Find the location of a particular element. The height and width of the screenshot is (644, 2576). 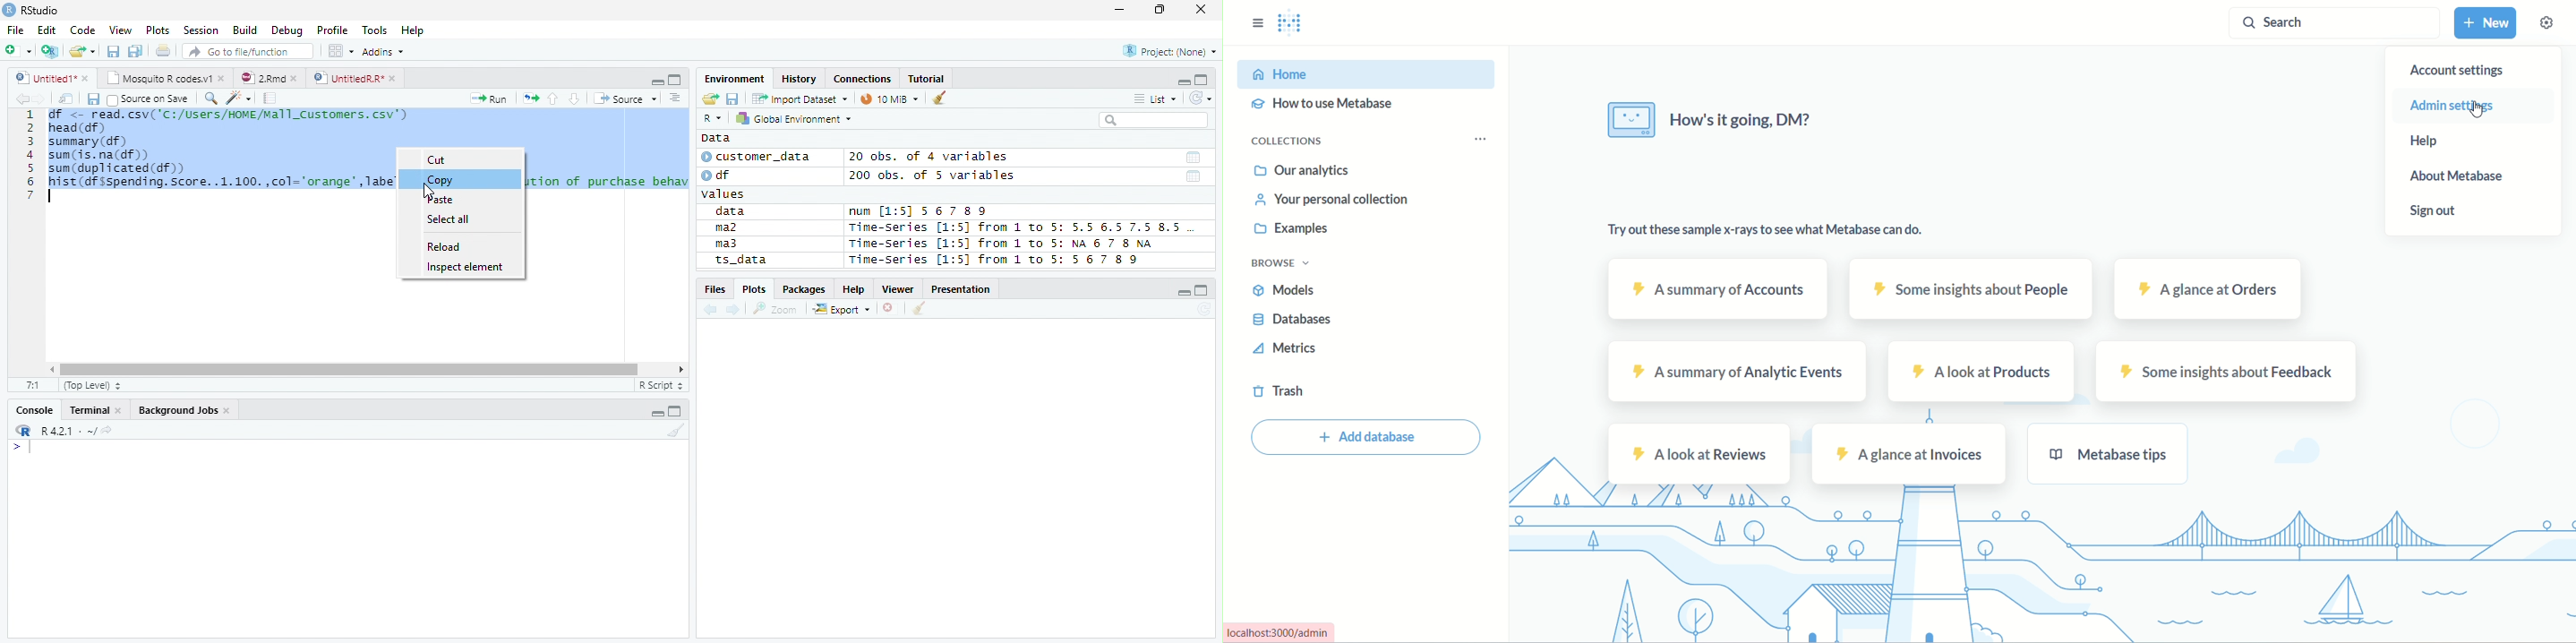

Typing indicator is located at coordinates (30, 448).